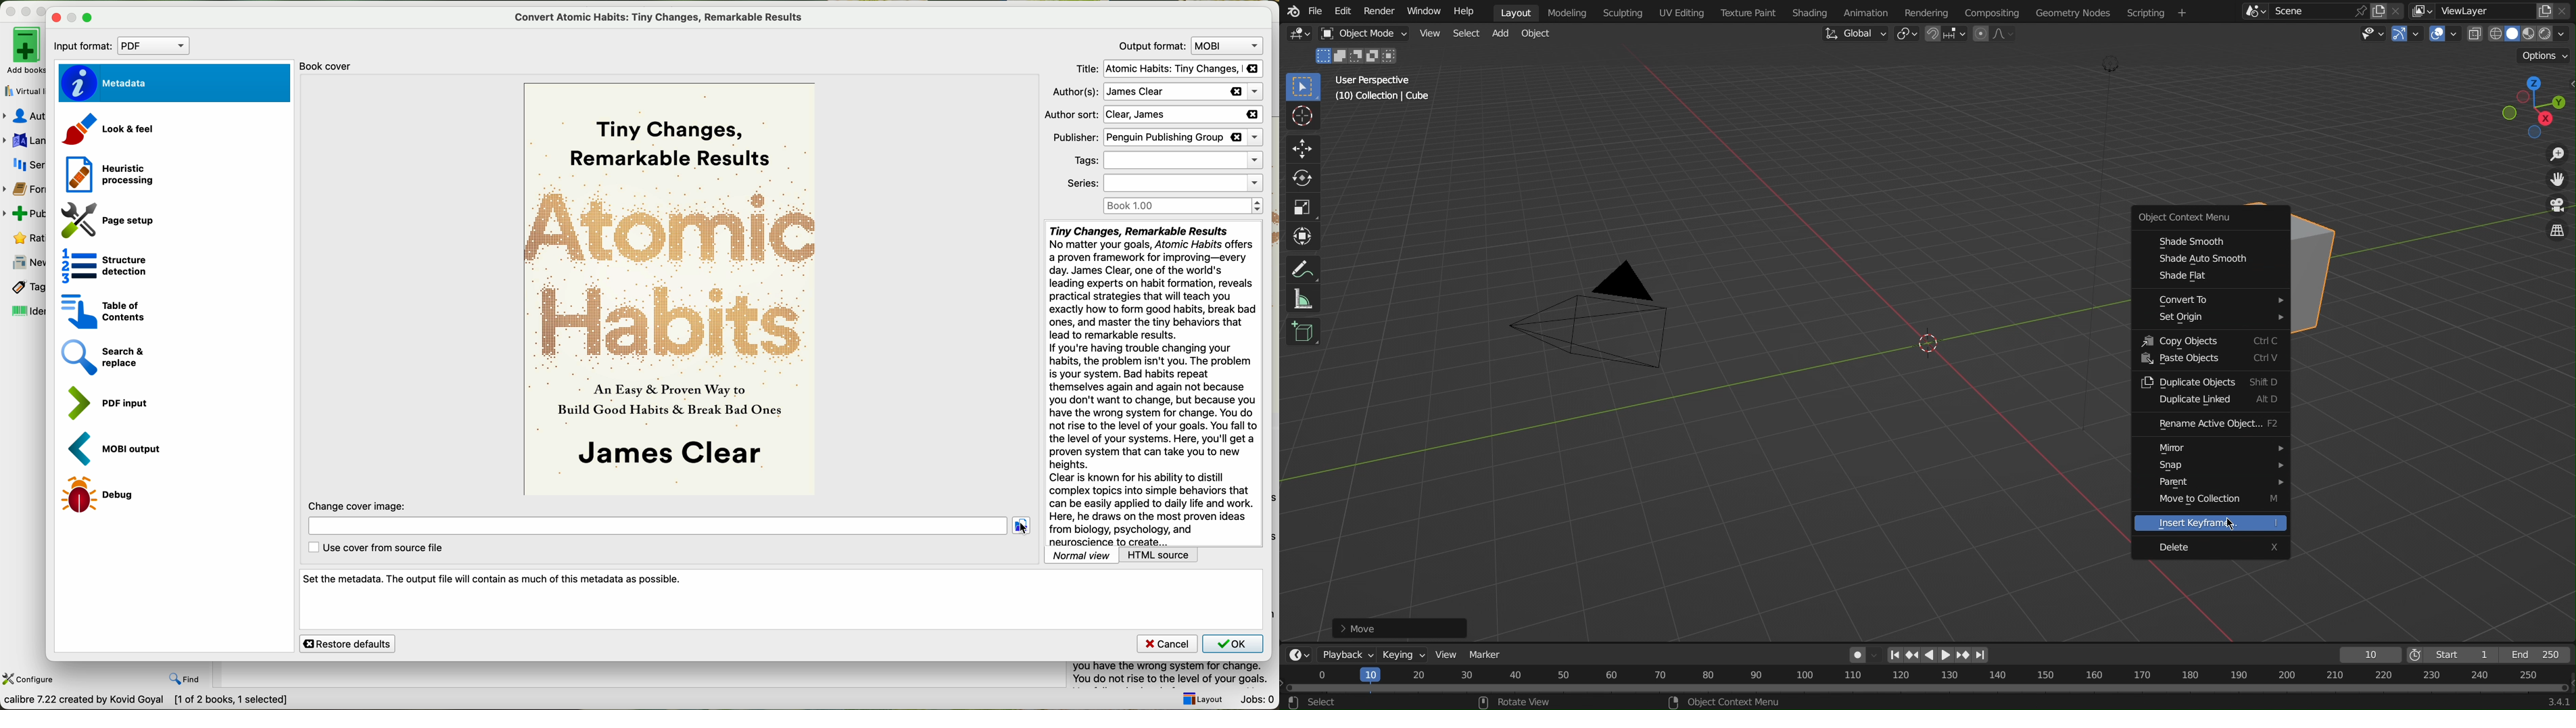 Image resolution: width=2576 pixels, height=728 pixels. I want to click on Cursor, so click(2233, 525).